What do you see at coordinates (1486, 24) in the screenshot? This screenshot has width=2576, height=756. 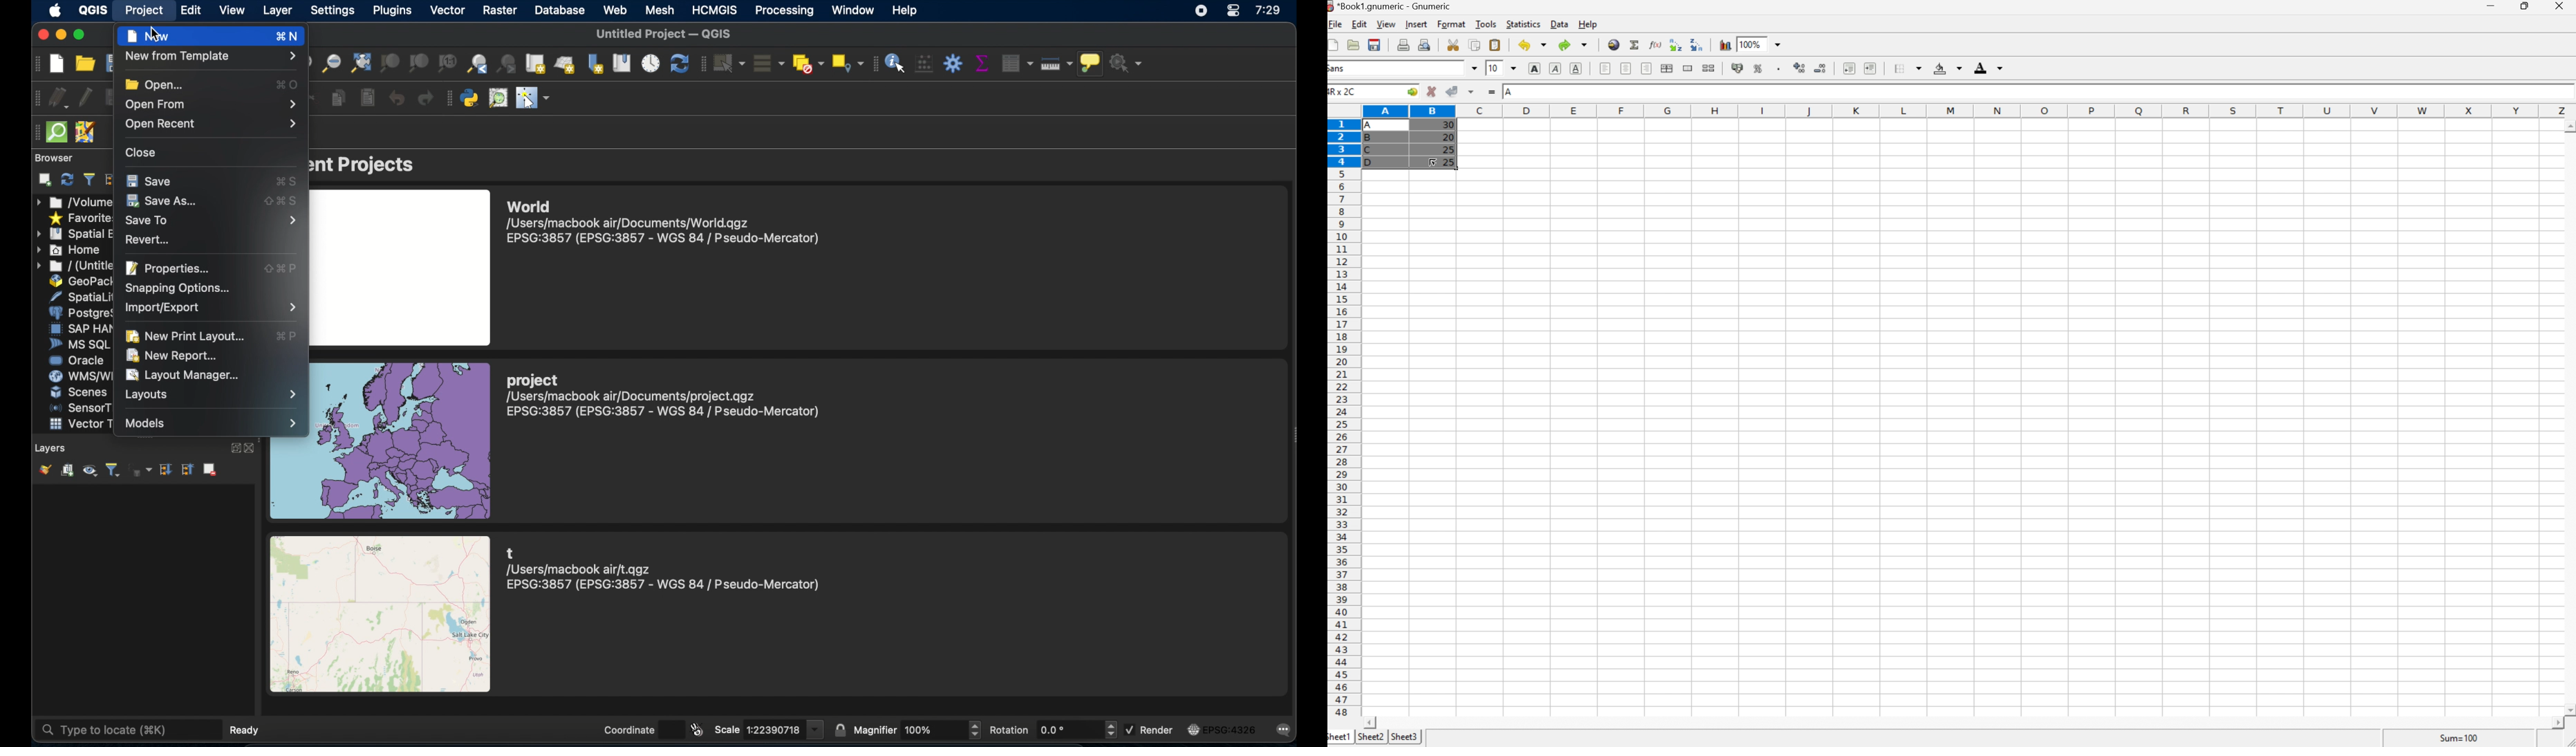 I see `Tools` at bounding box center [1486, 24].